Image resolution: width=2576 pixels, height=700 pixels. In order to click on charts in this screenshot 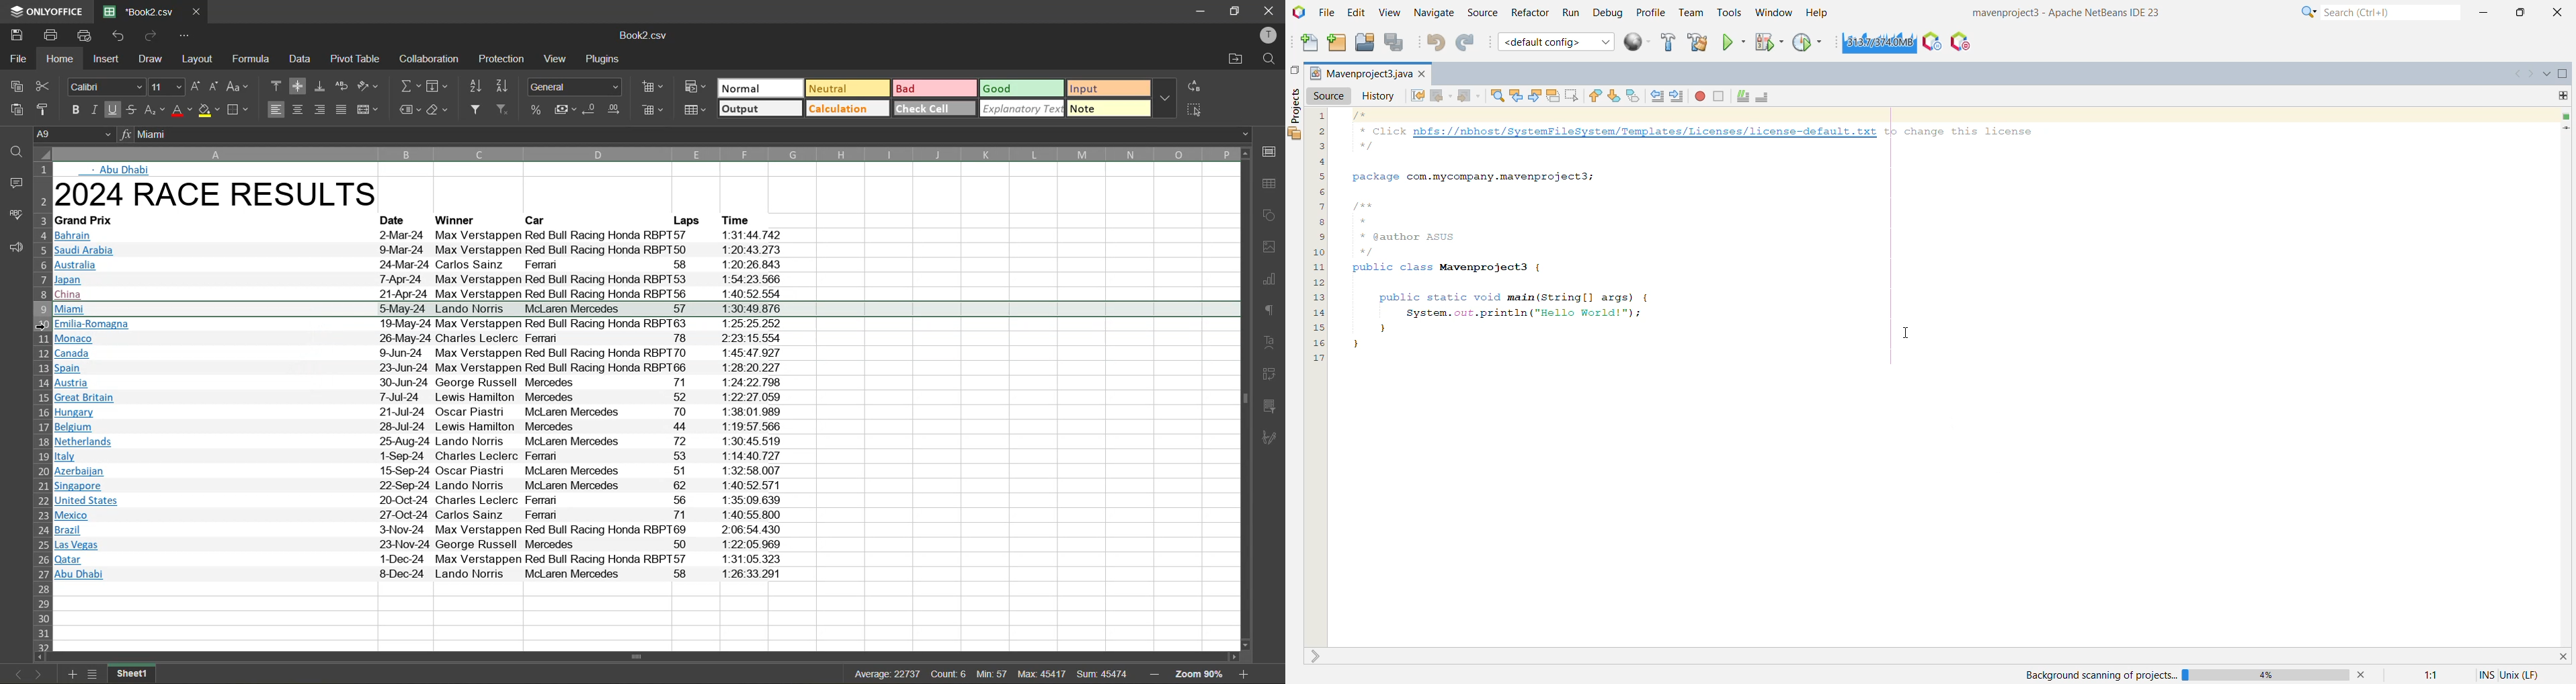, I will do `click(1274, 282)`.